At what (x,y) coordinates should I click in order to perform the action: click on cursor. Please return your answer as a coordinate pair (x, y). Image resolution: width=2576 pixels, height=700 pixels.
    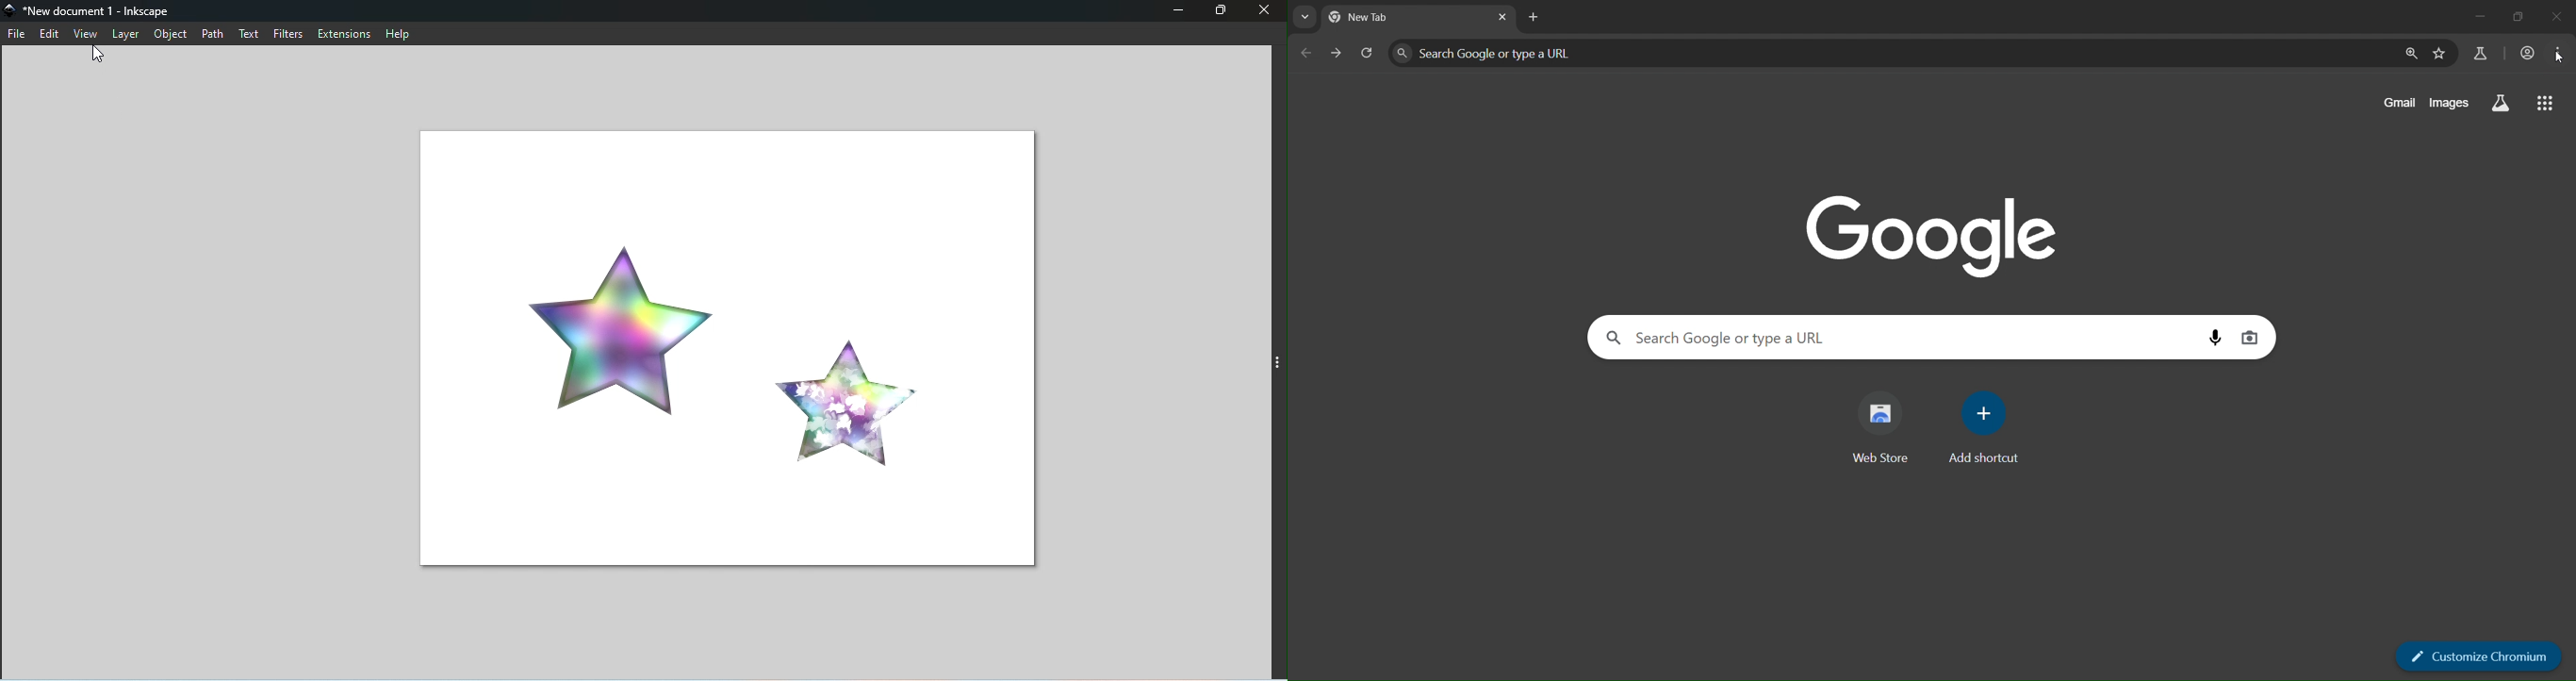
    Looking at the image, I should click on (2559, 57).